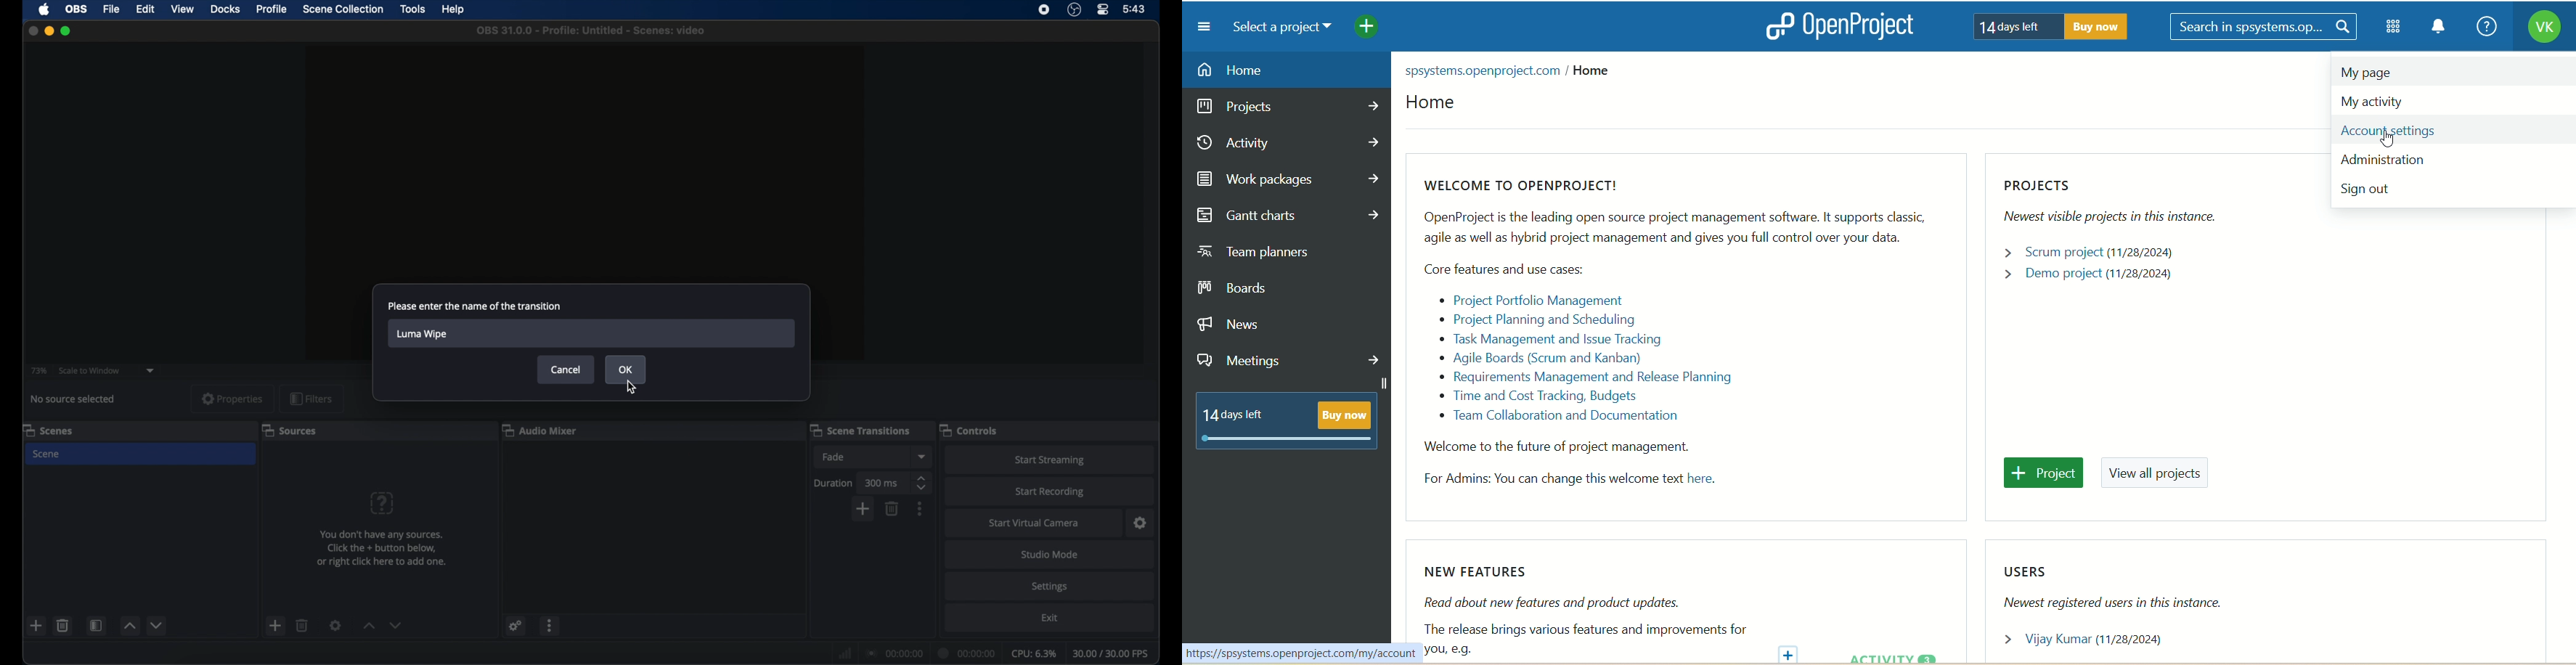 The width and height of the screenshot is (2576, 672). Describe the element at coordinates (1792, 653) in the screenshot. I see `add` at that location.